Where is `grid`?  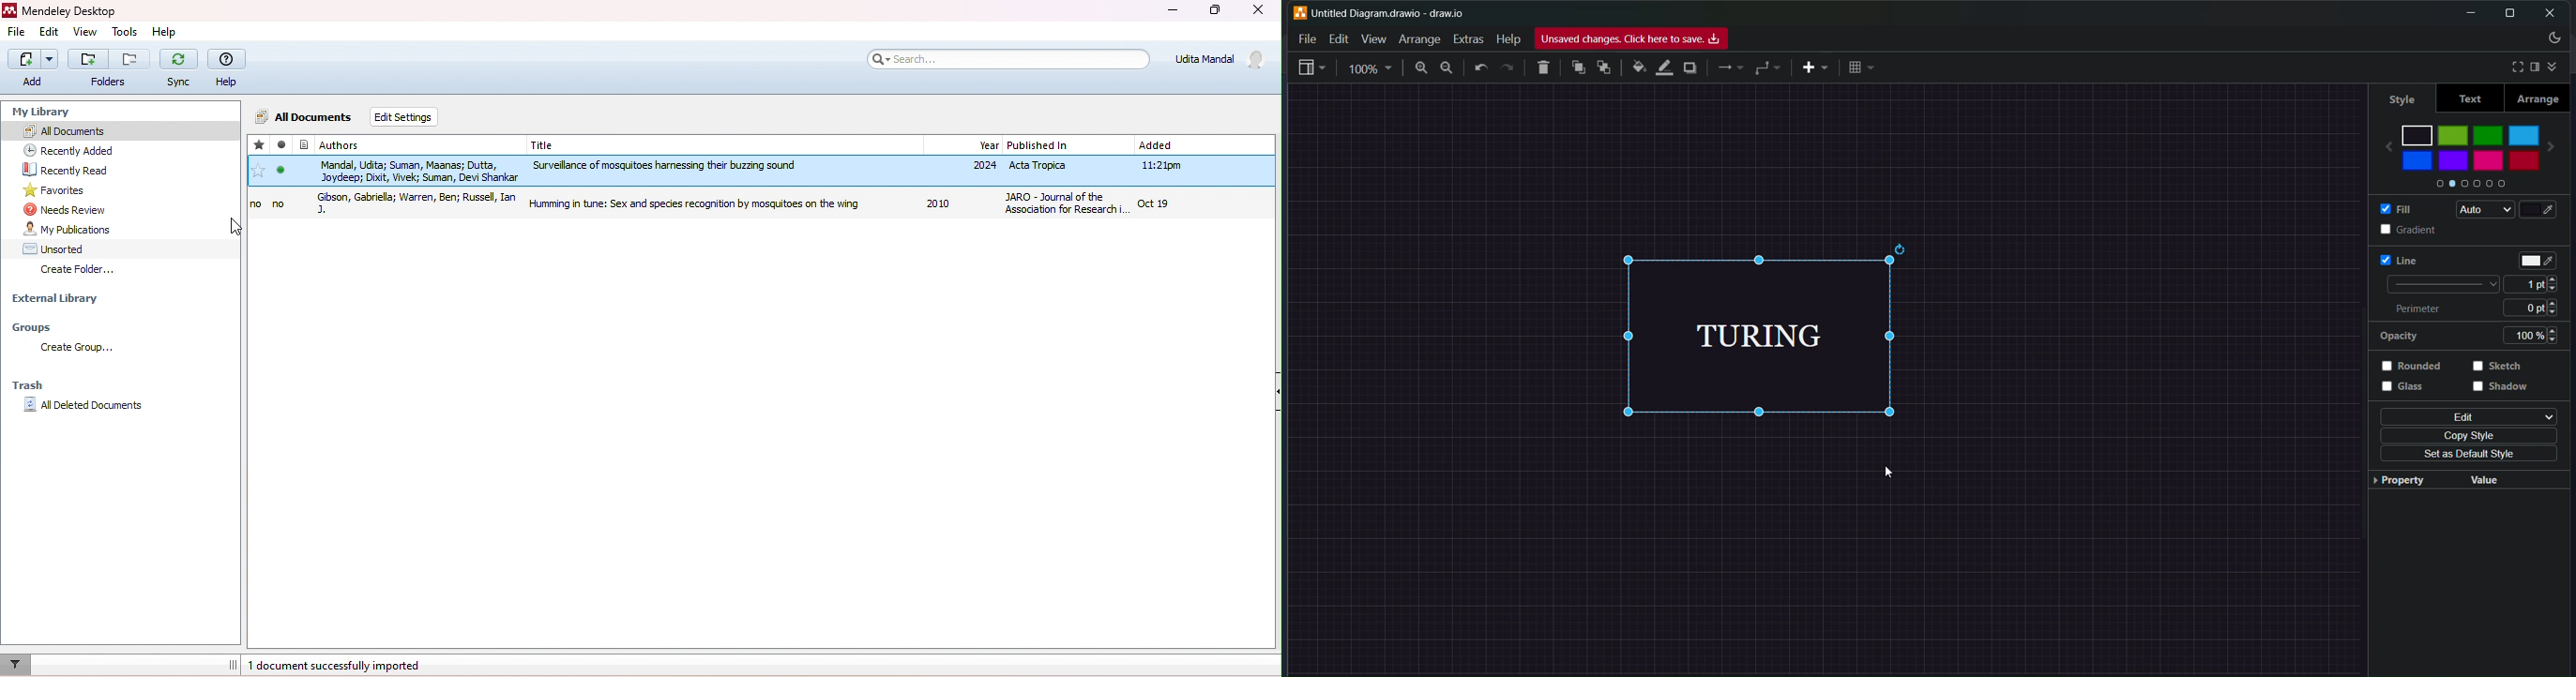 grid is located at coordinates (1863, 67).